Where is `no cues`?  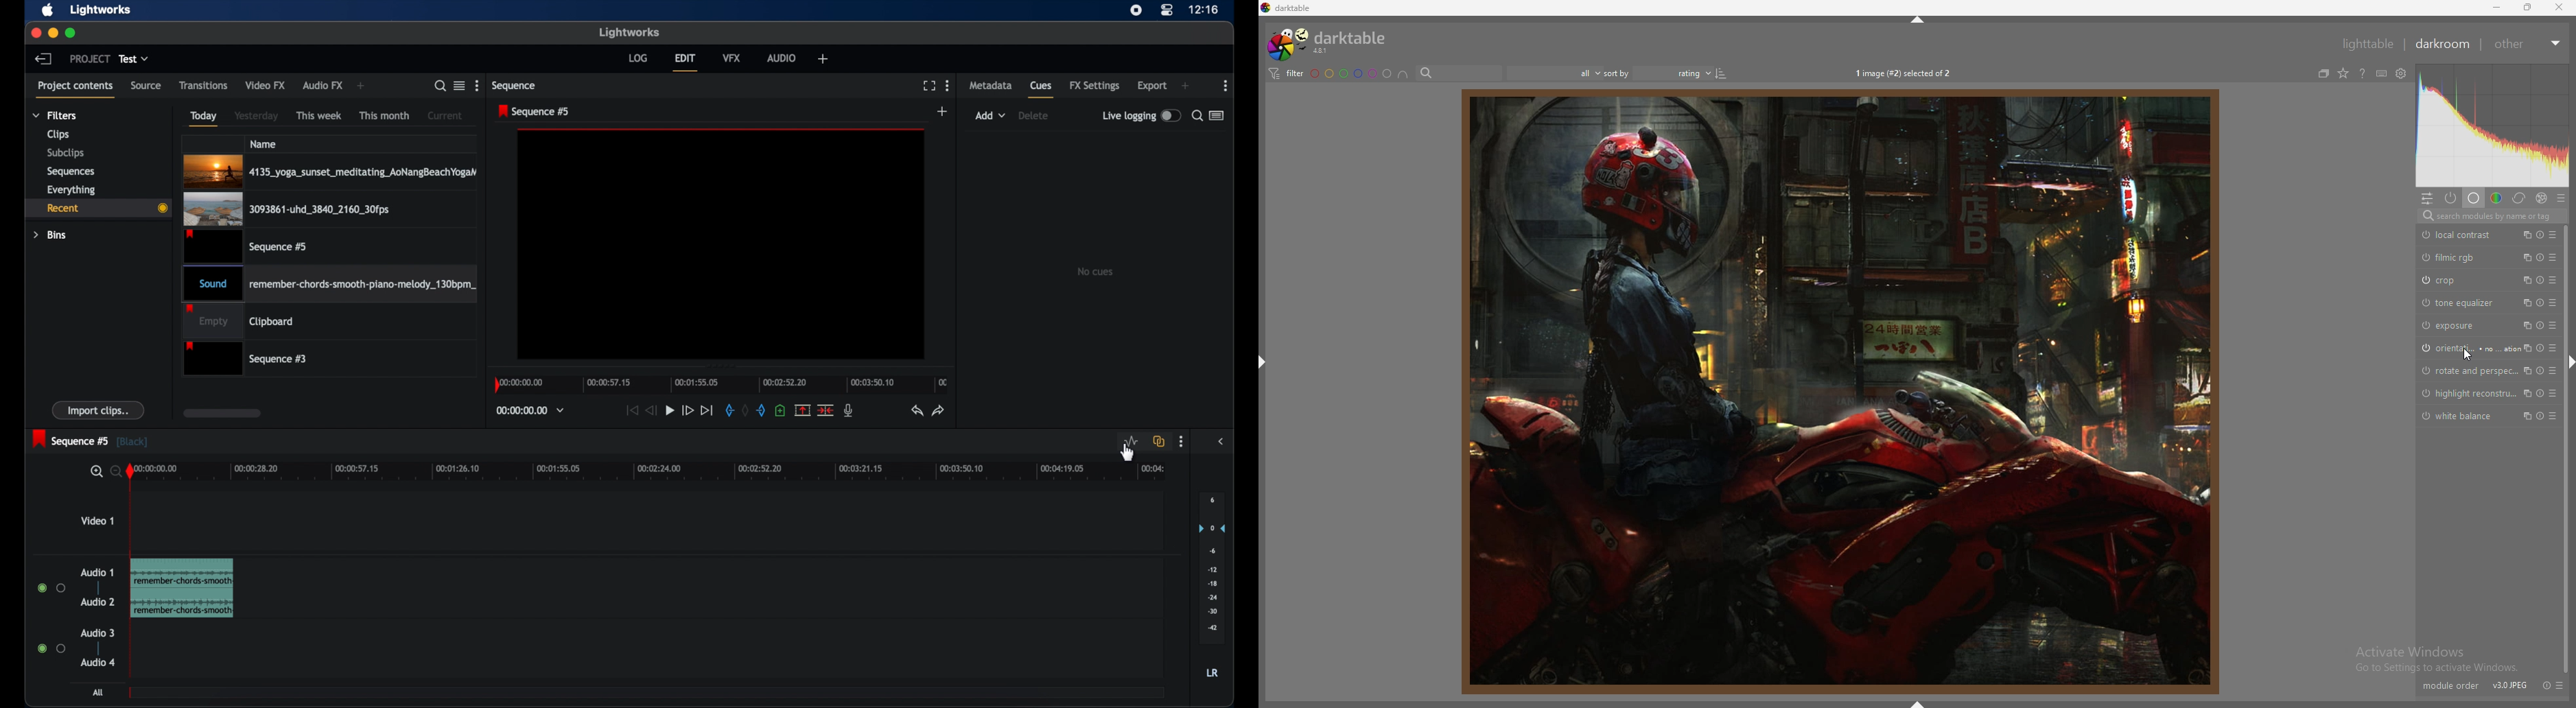 no cues is located at coordinates (1095, 271).